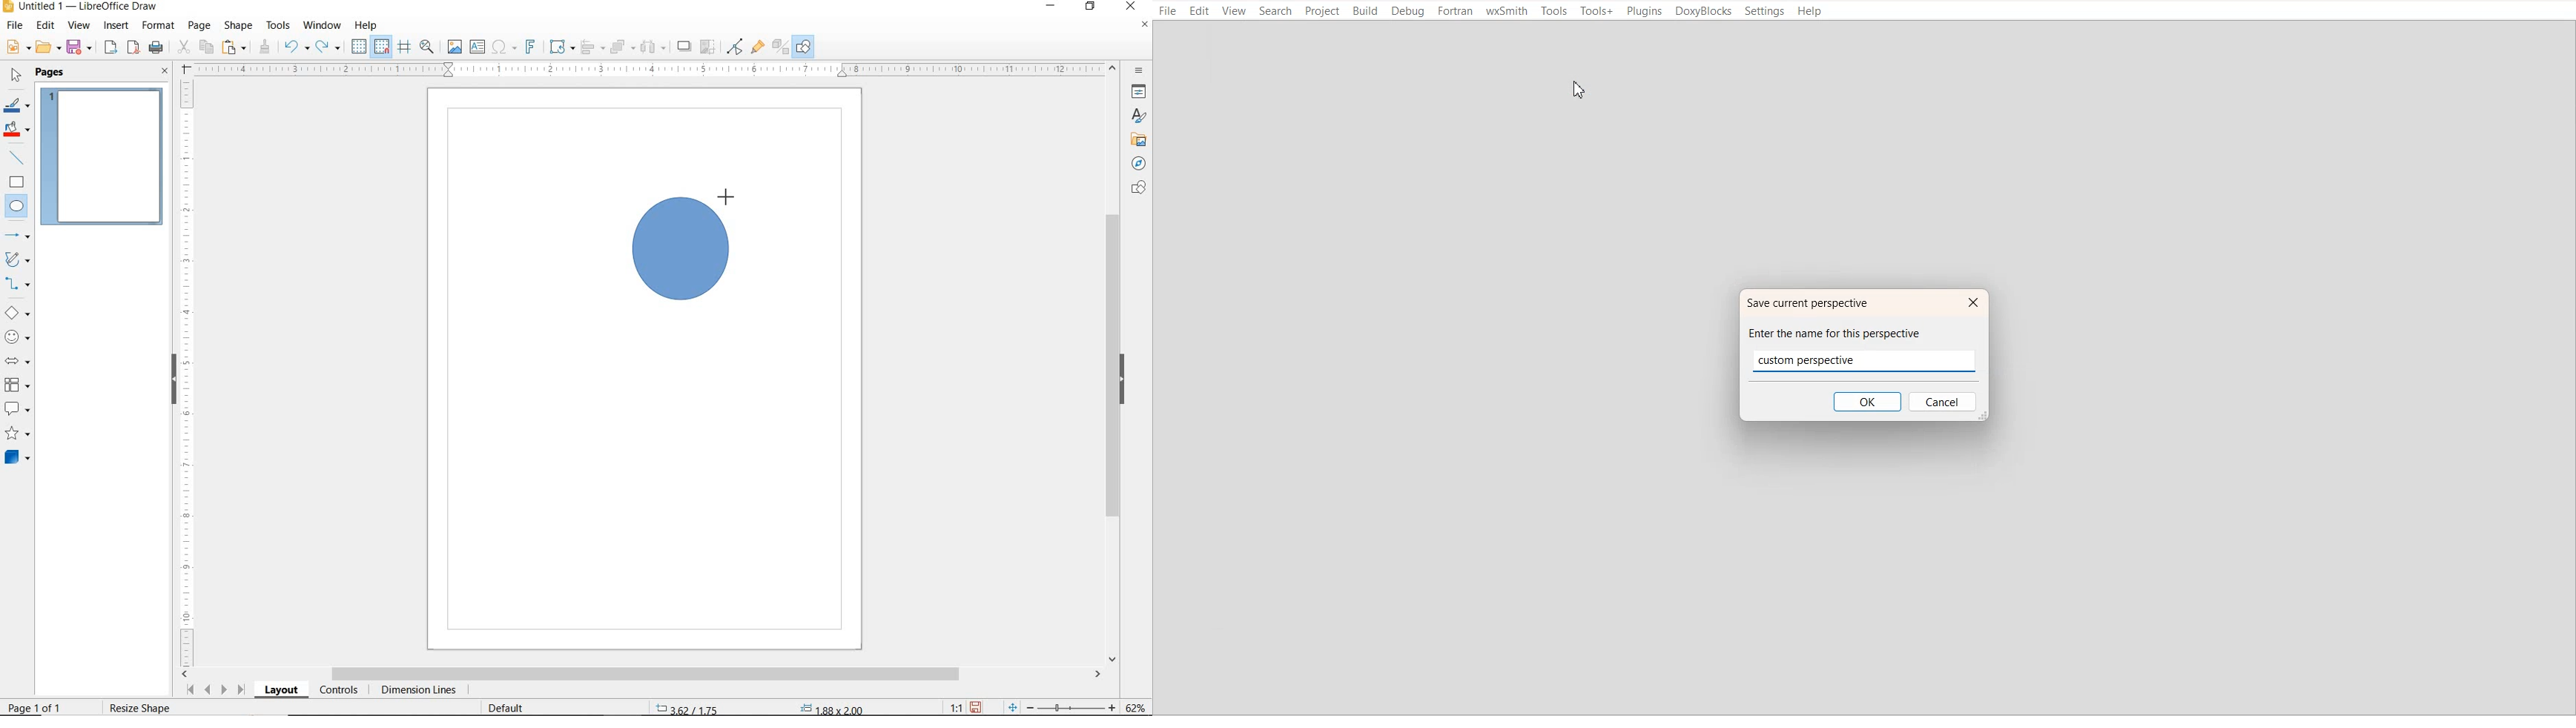  I want to click on BLOCK ARROWS, so click(16, 359).